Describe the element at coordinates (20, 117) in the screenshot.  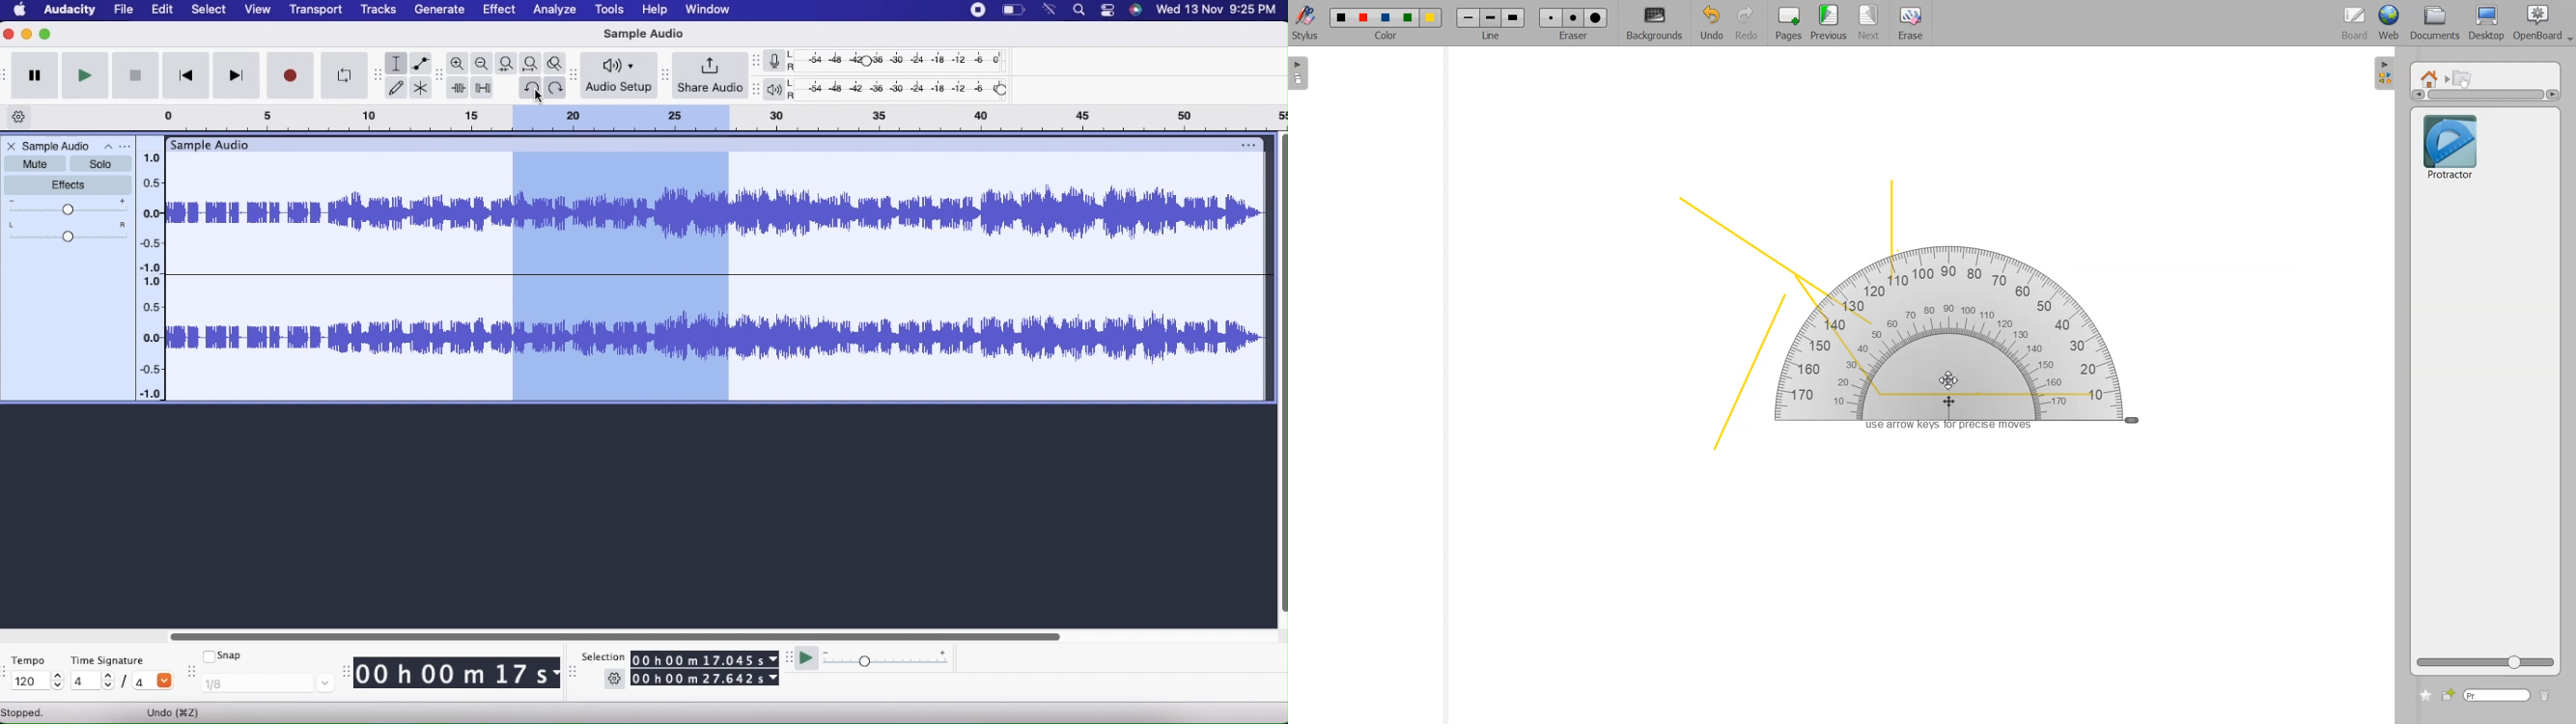
I see `Timeline options` at that location.